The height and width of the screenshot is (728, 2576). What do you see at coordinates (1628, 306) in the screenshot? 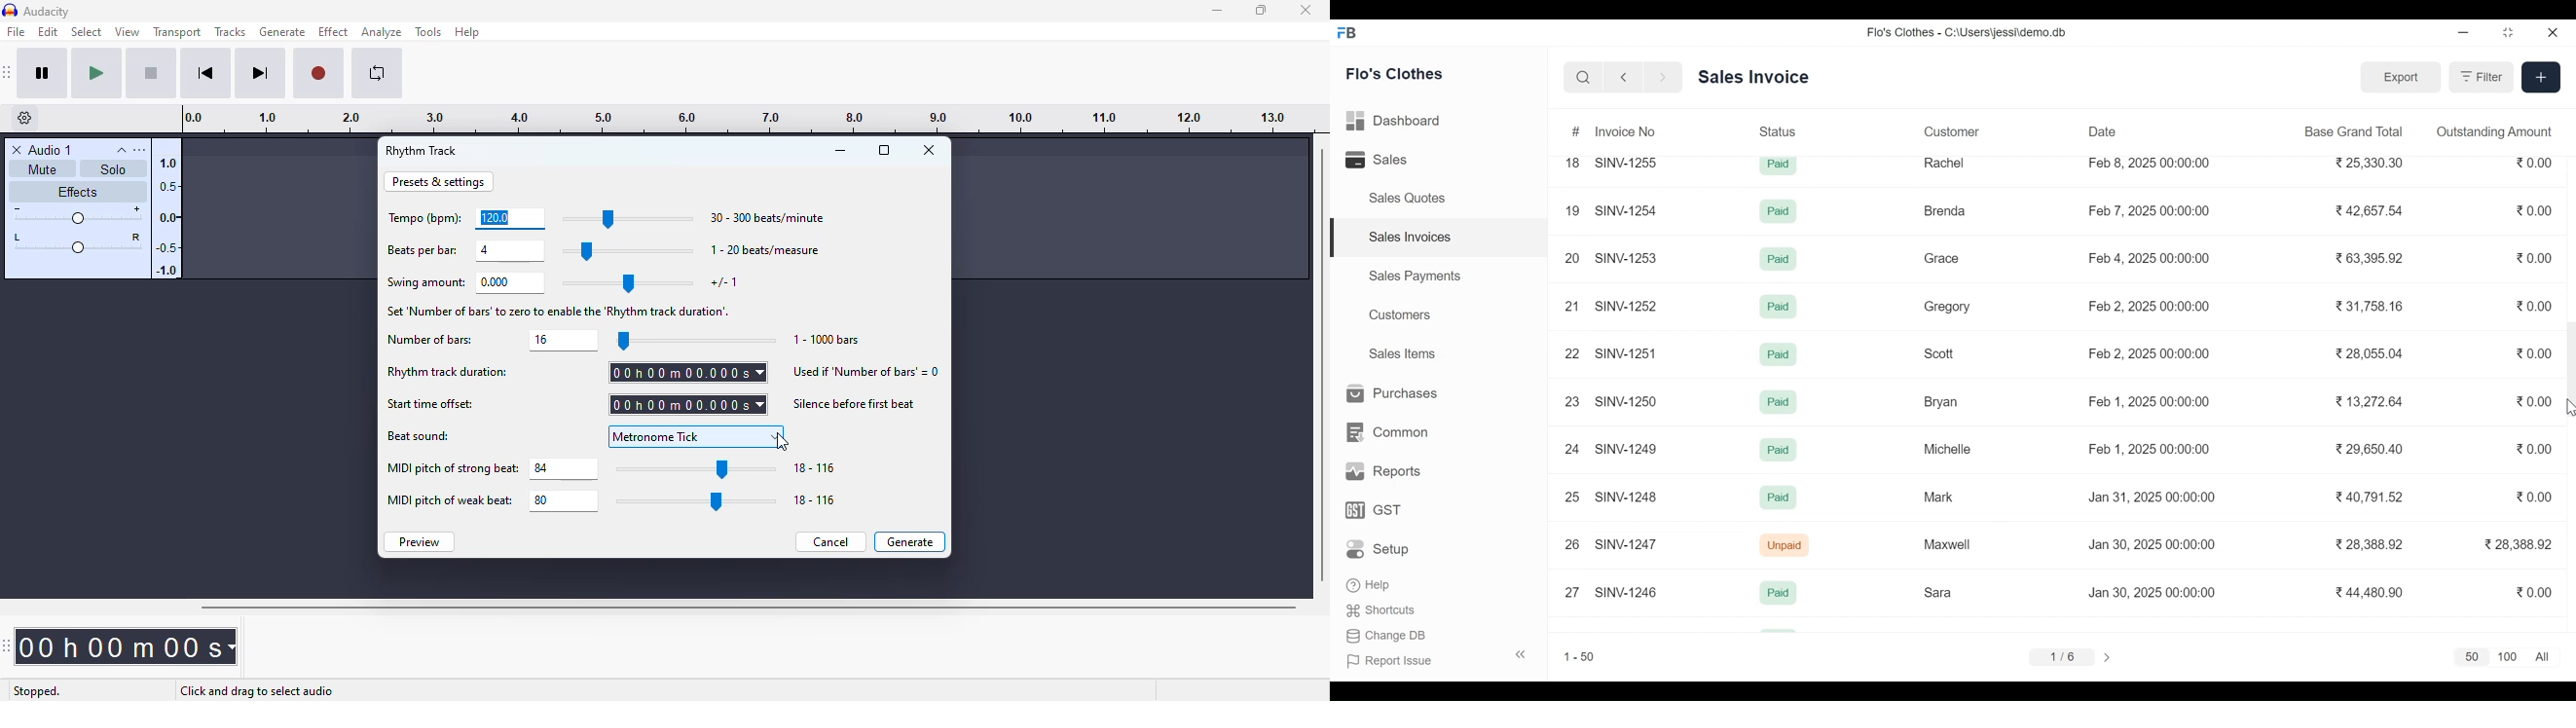
I see `SINV-1252` at bounding box center [1628, 306].